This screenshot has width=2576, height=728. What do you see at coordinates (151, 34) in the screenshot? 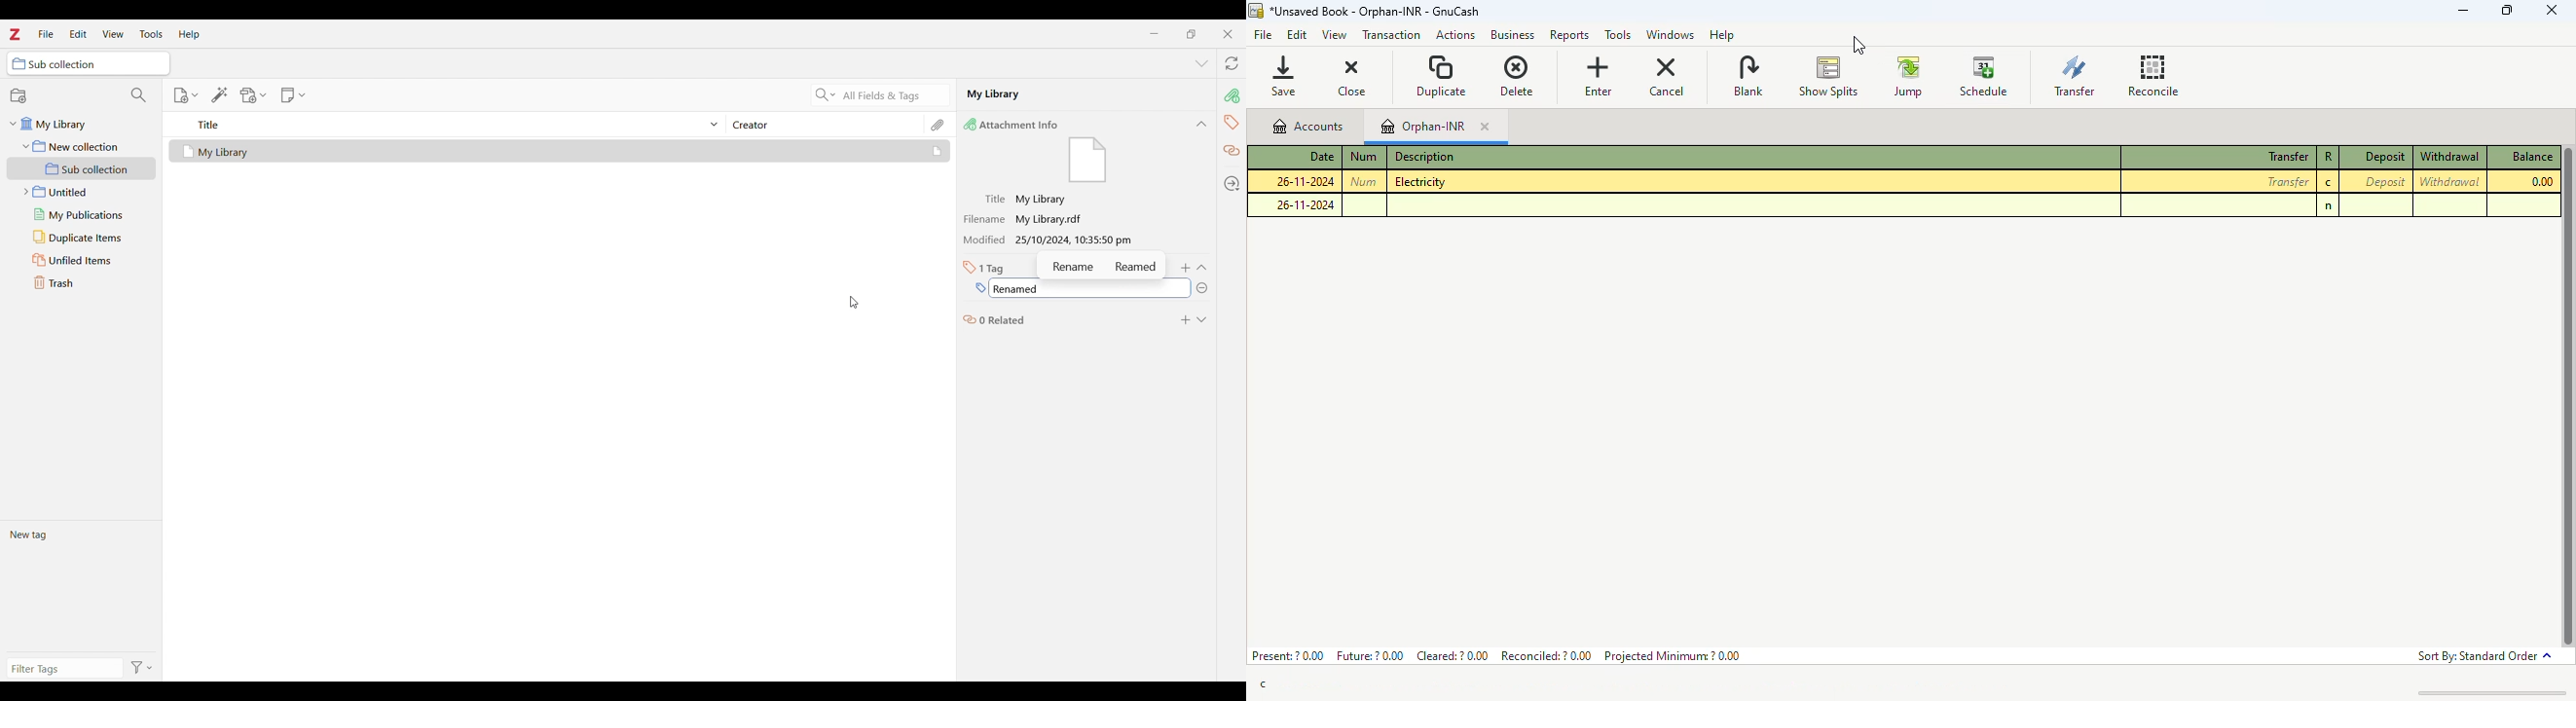
I see `Tools menu` at bounding box center [151, 34].